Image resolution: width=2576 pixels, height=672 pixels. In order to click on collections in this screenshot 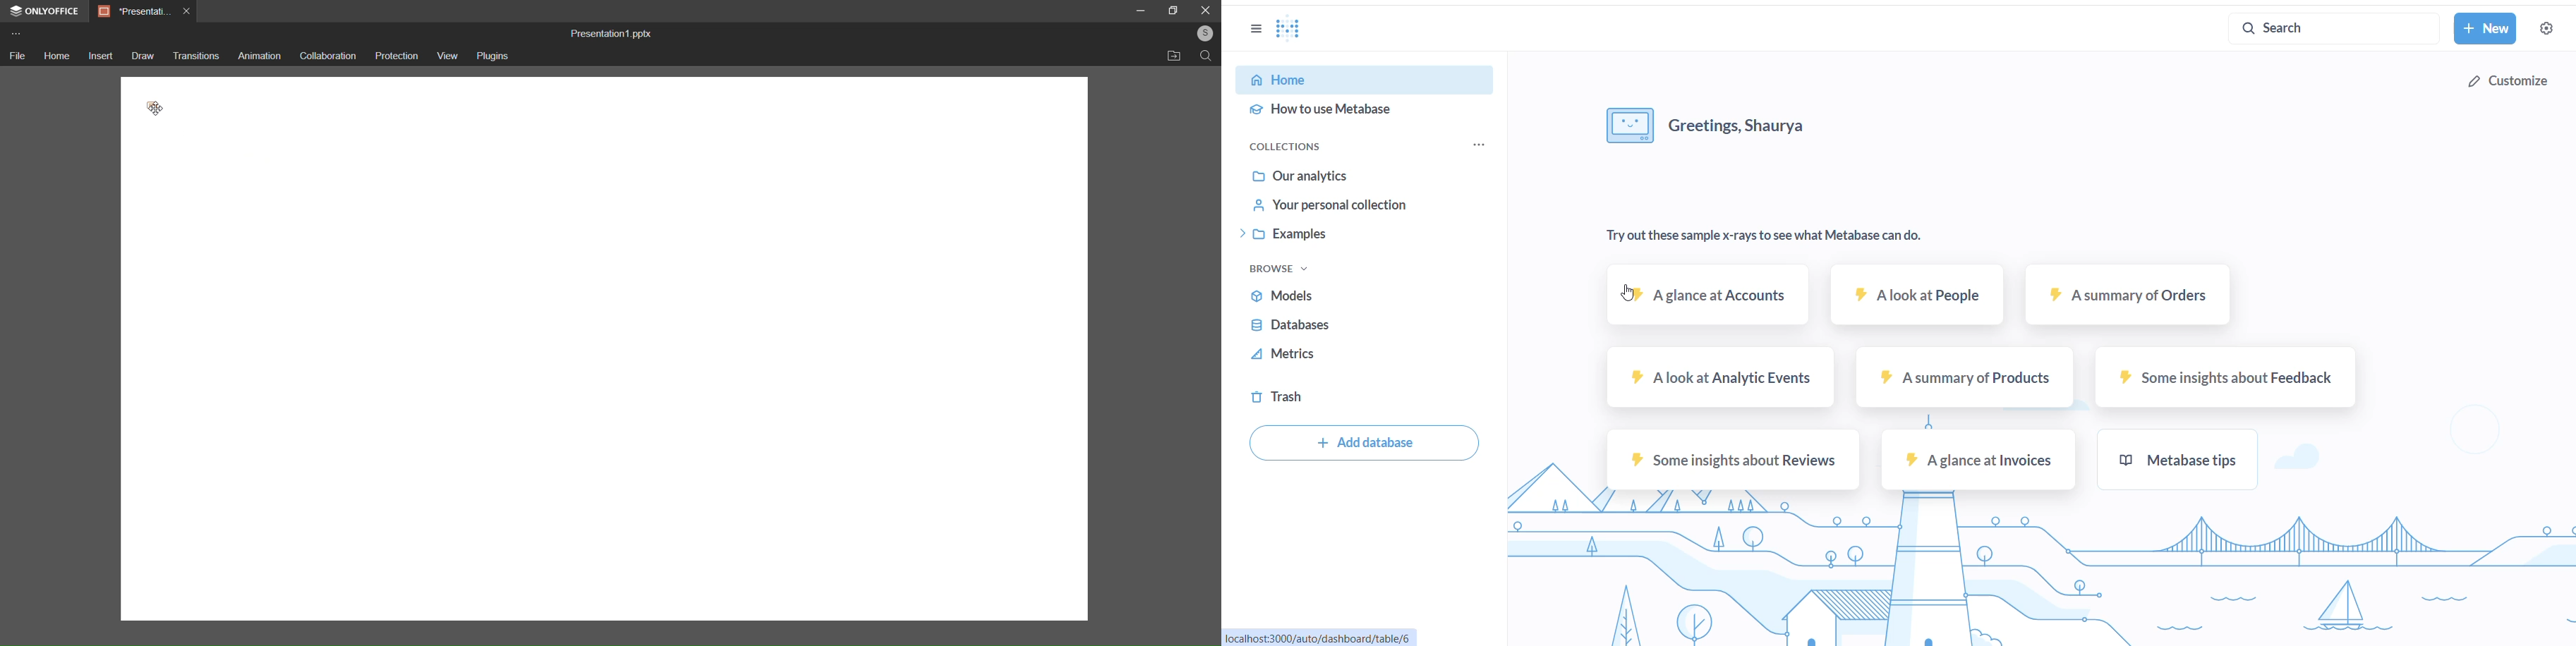, I will do `click(1305, 144)`.